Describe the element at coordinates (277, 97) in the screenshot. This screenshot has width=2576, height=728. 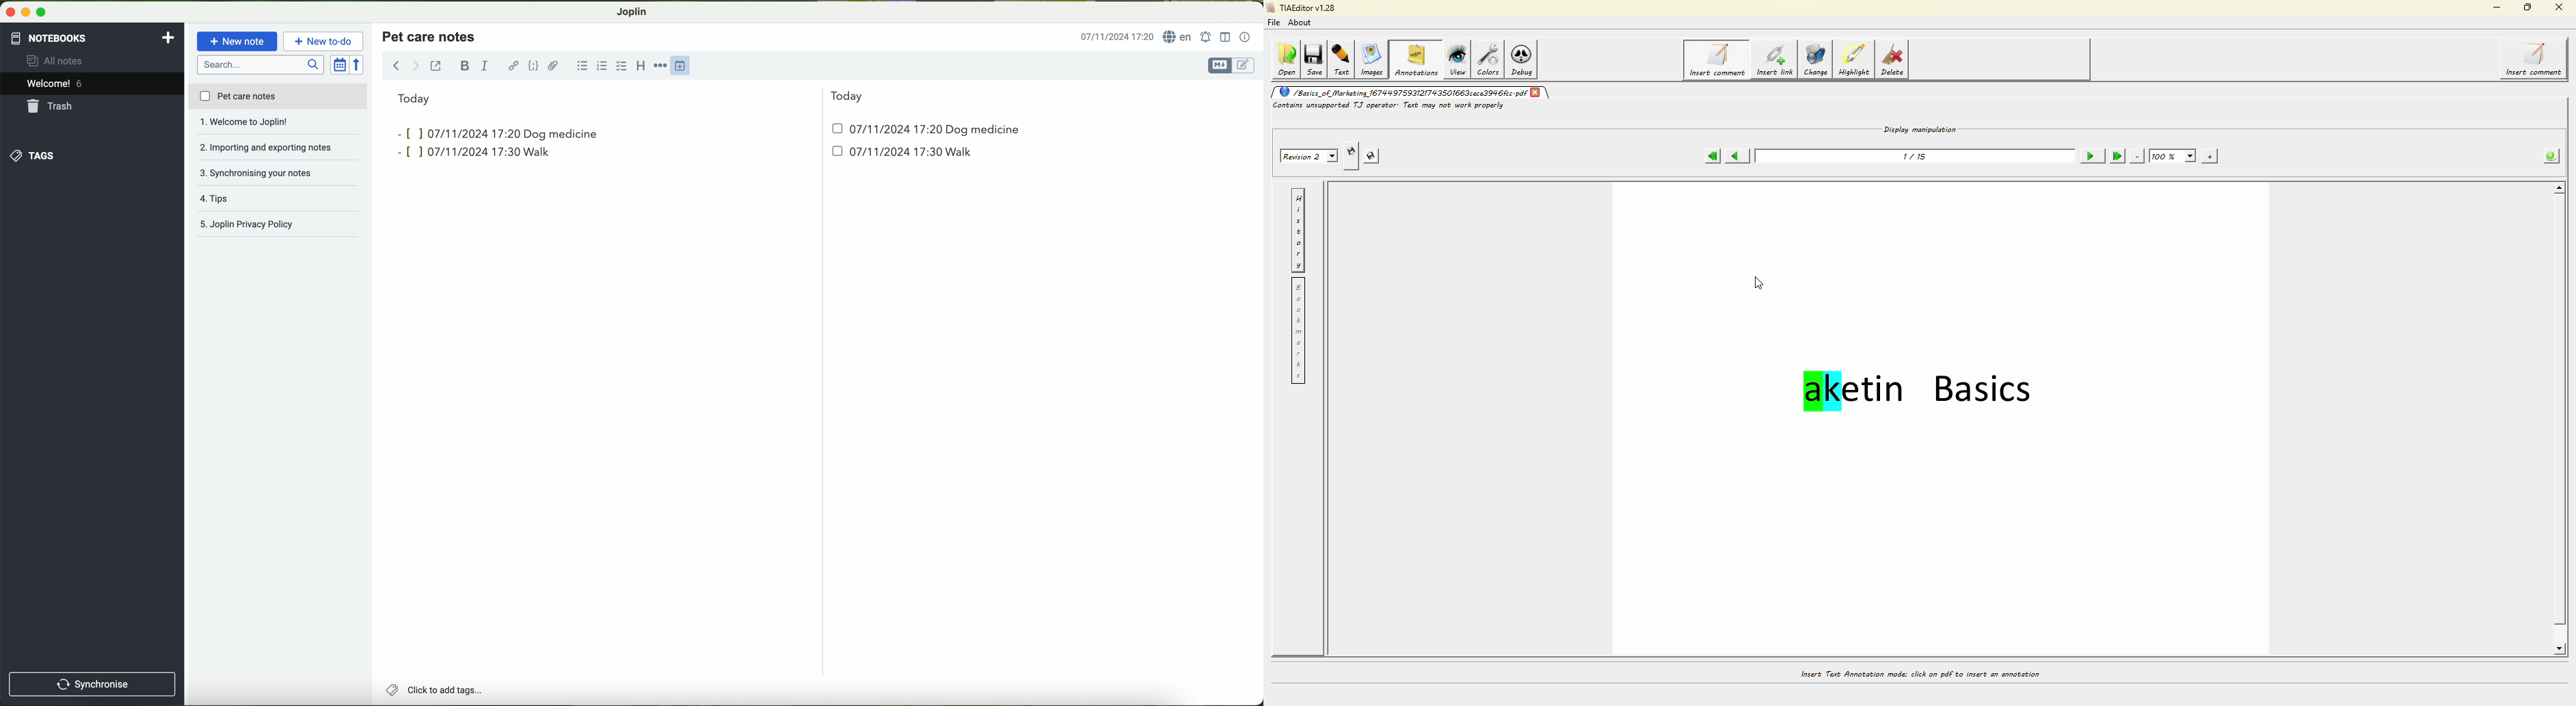
I see `pet care notes file` at that location.